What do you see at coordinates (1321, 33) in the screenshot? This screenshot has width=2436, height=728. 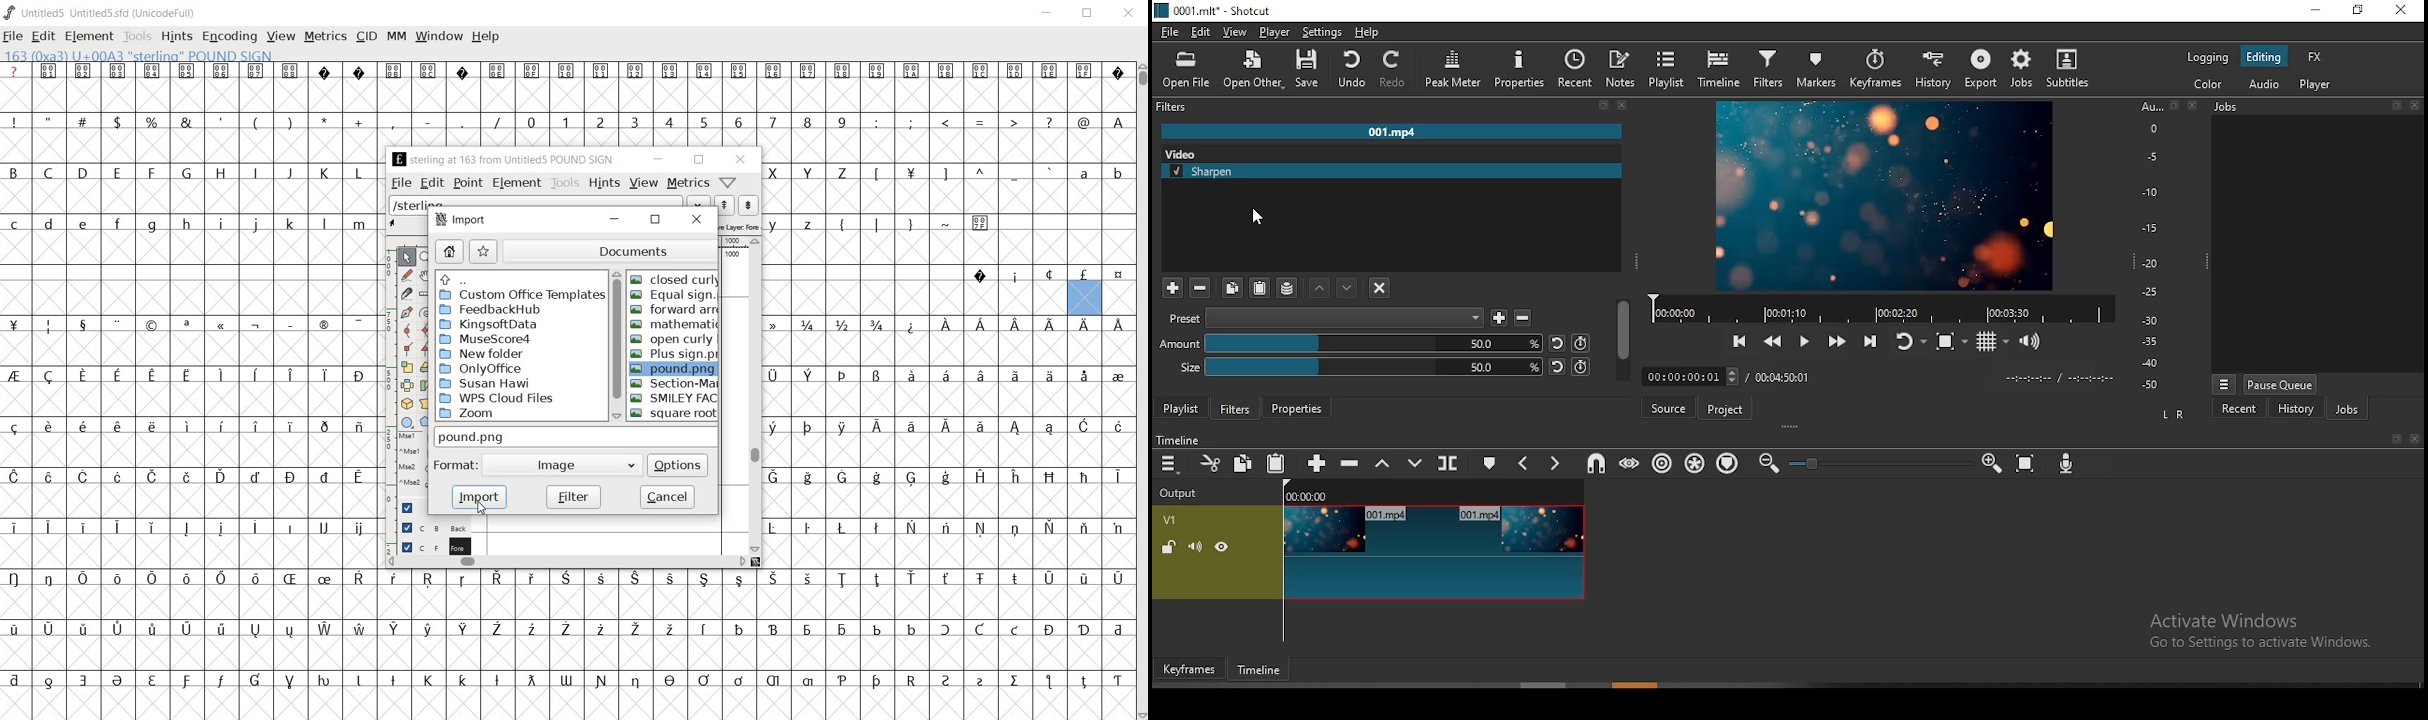 I see `settings` at bounding box center [1321, 33].